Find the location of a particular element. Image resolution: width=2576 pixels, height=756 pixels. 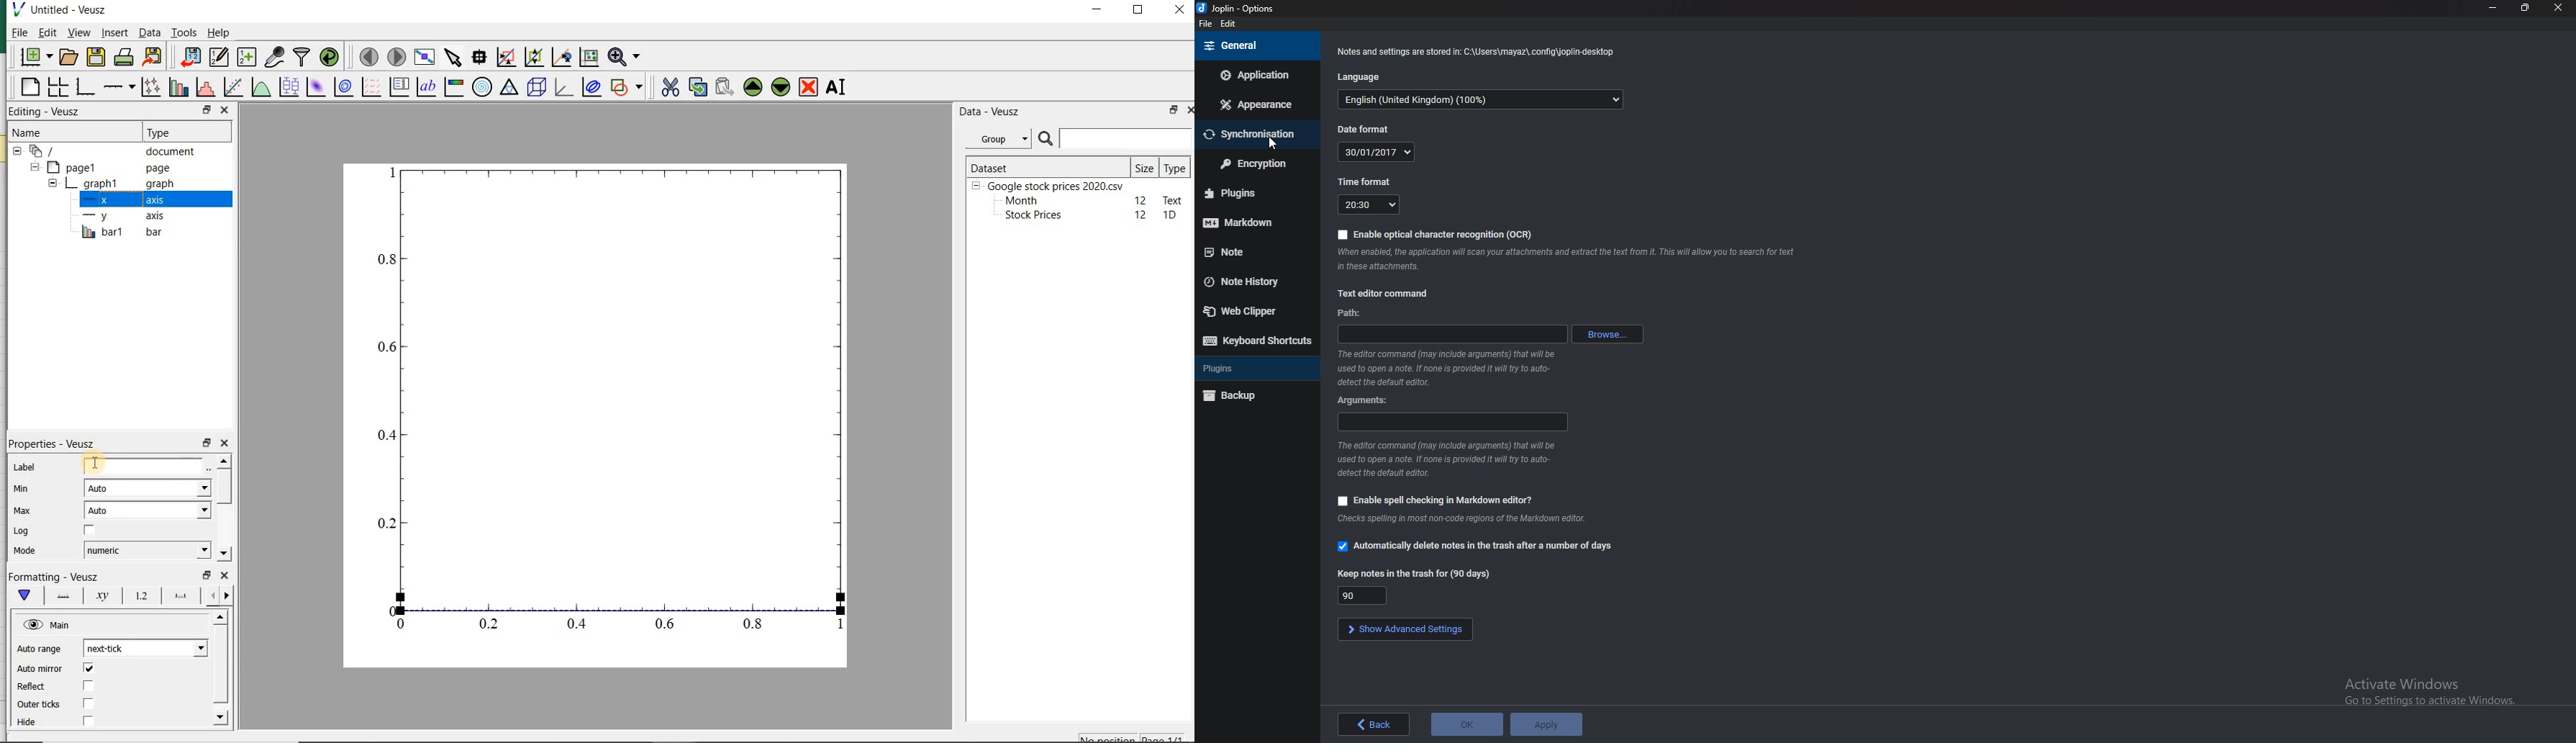

Hide is located at coordinates (30, 725).